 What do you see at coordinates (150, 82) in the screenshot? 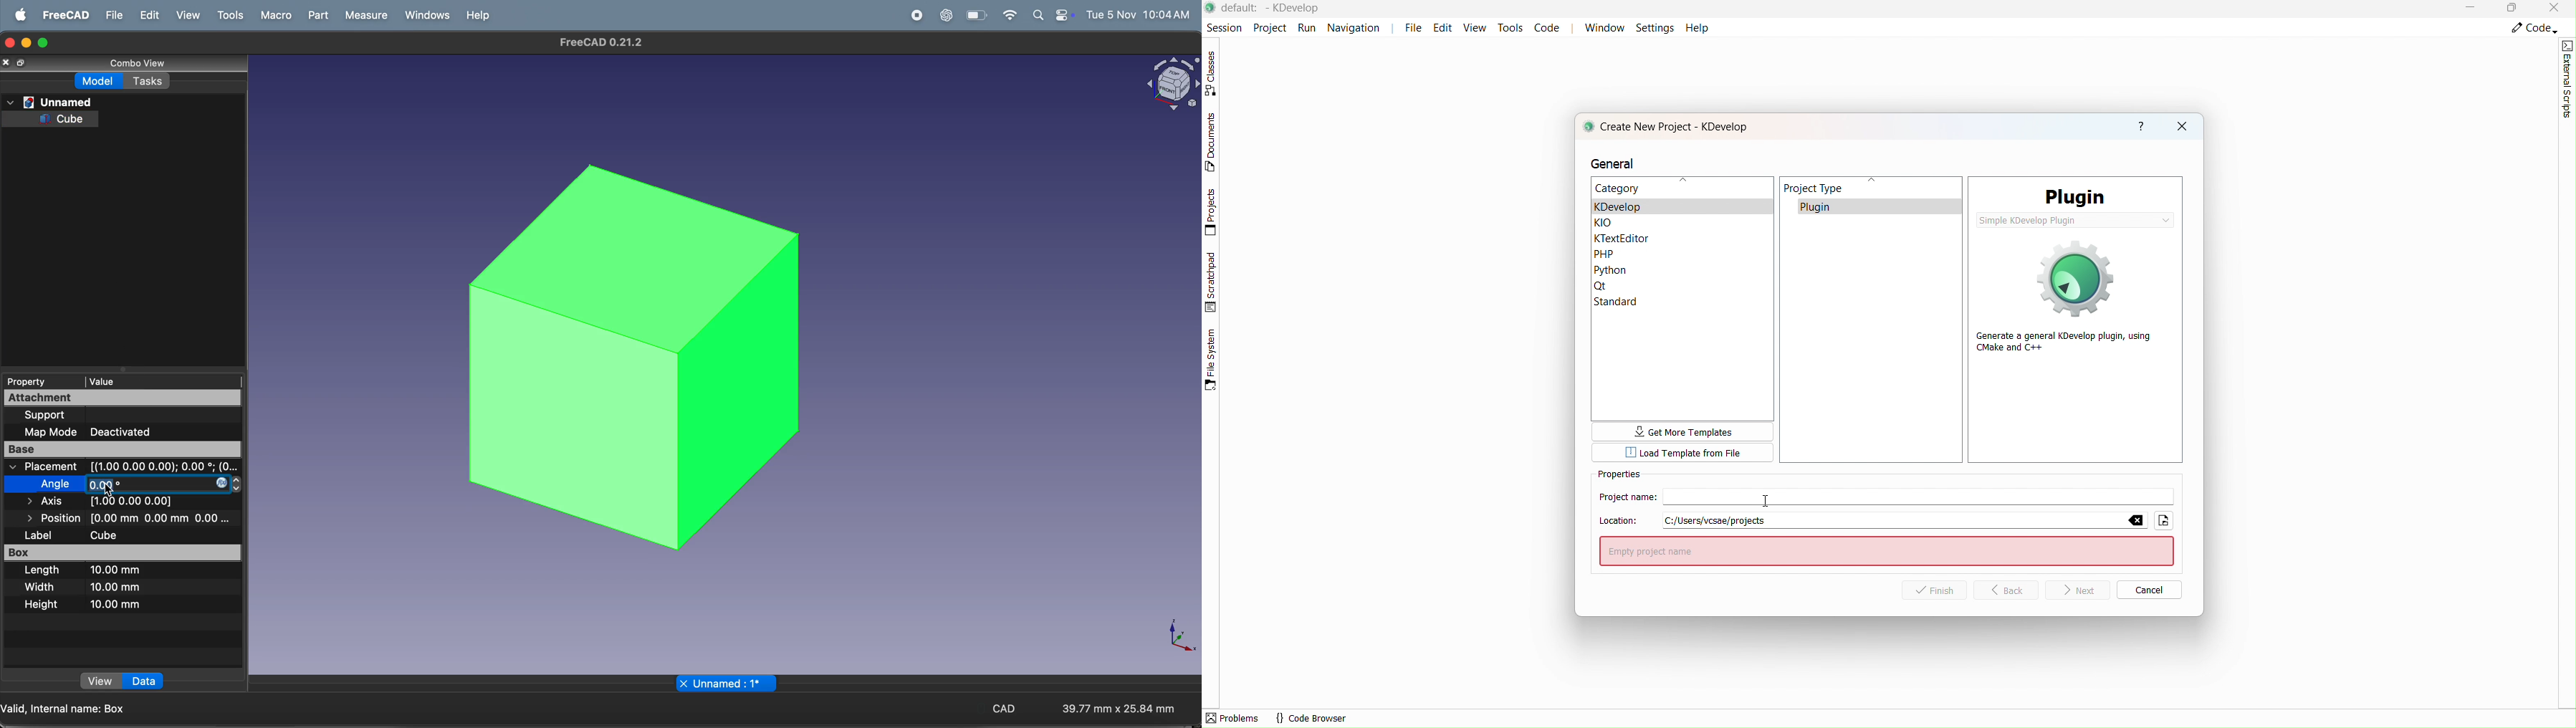
I see `Tasks` at bounding box center [150, 82].